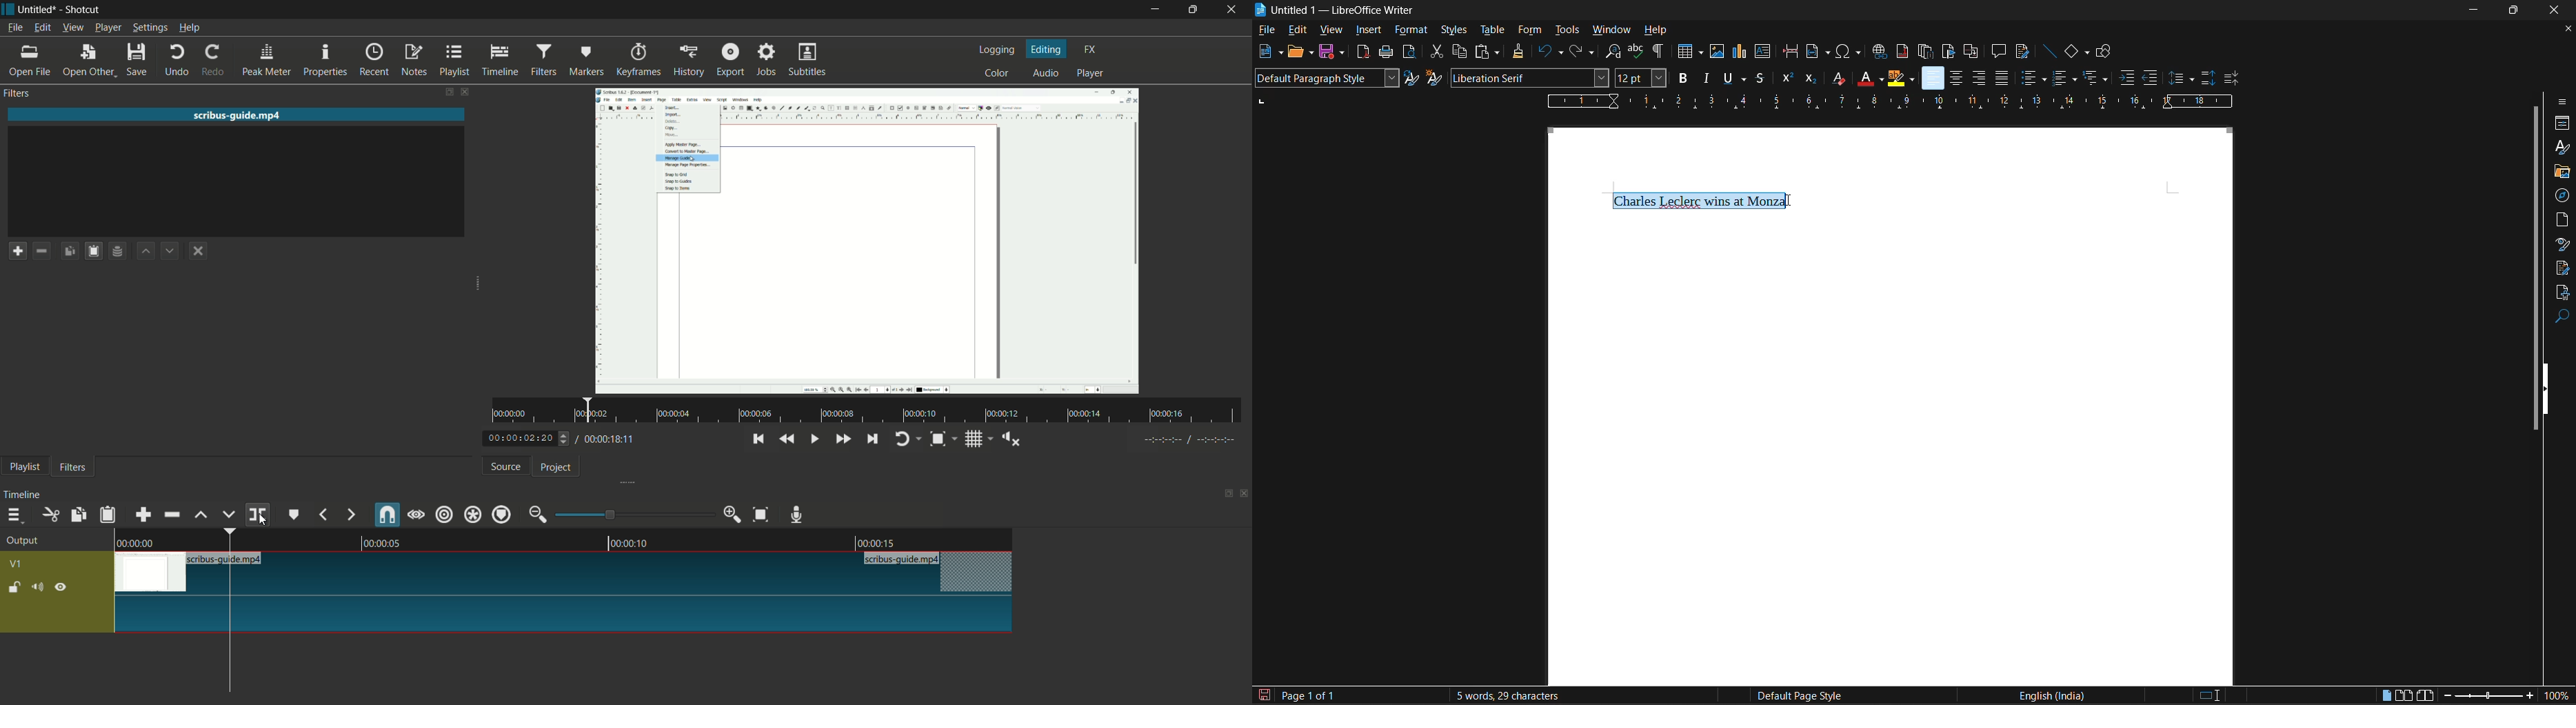 Image resolution: width=2576 pixels, height=728 pixels. I want to click on save, so click(1331, 52).